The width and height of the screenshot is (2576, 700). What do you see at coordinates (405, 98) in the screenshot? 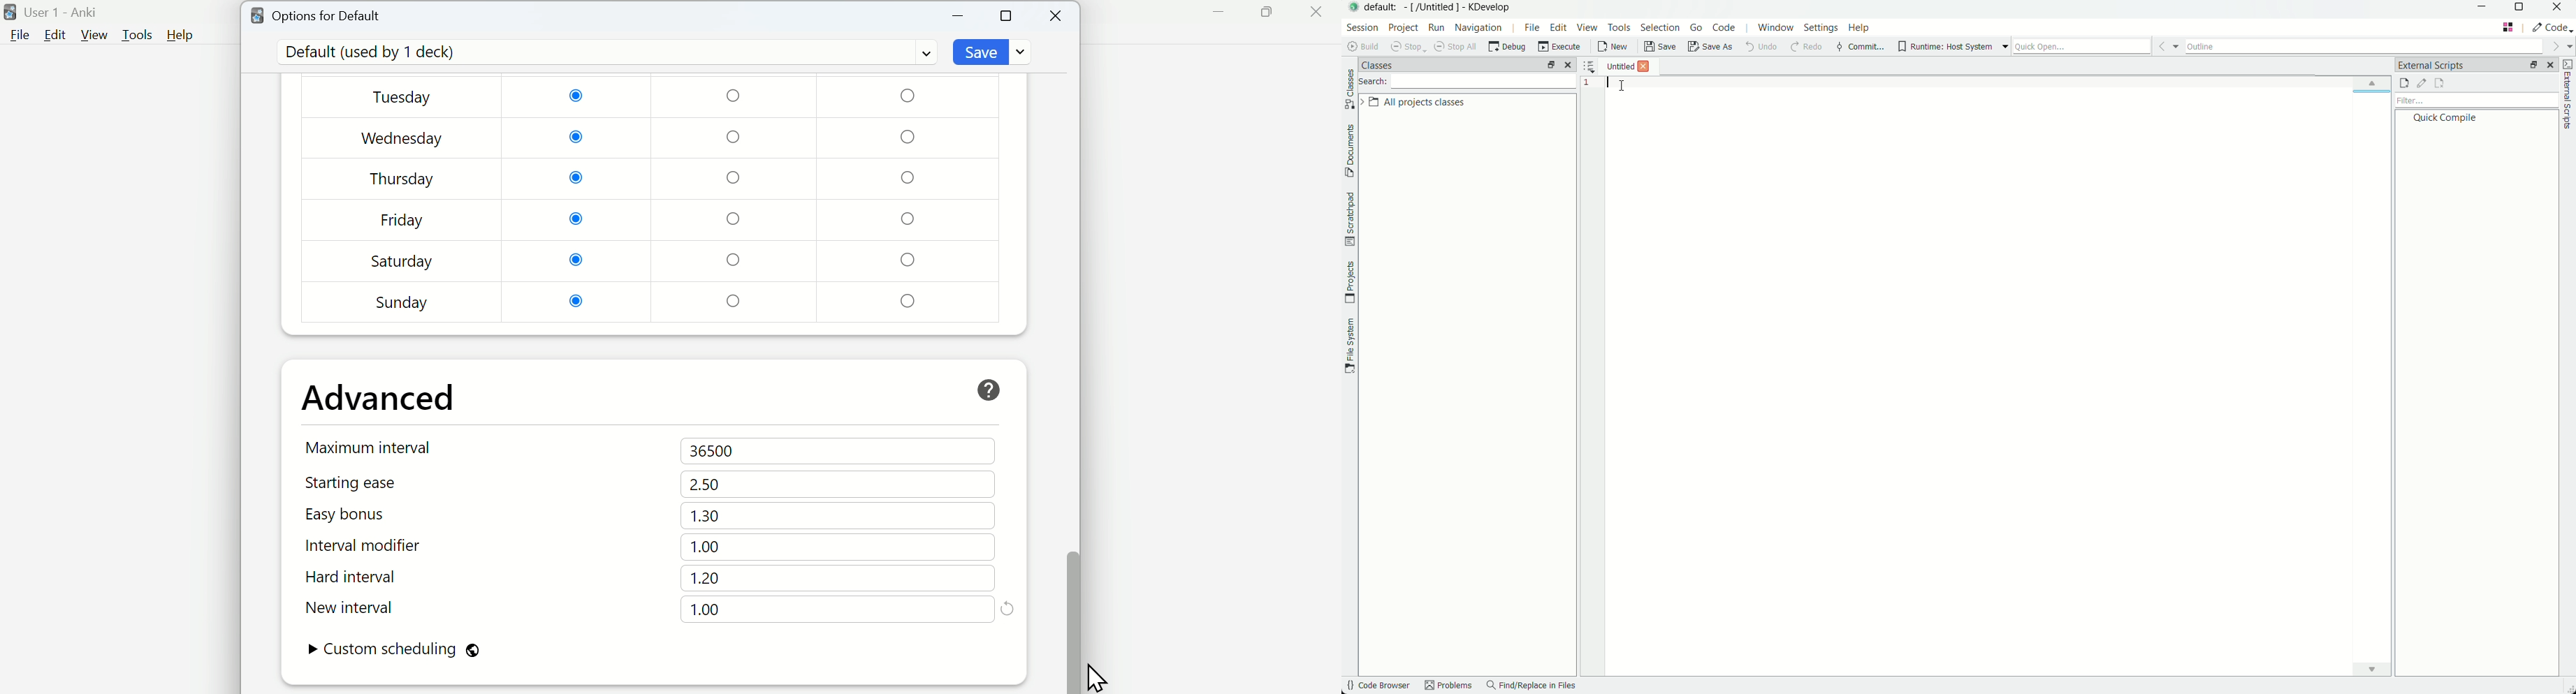
I see `Tuesday` at bounding box center [405, 98].